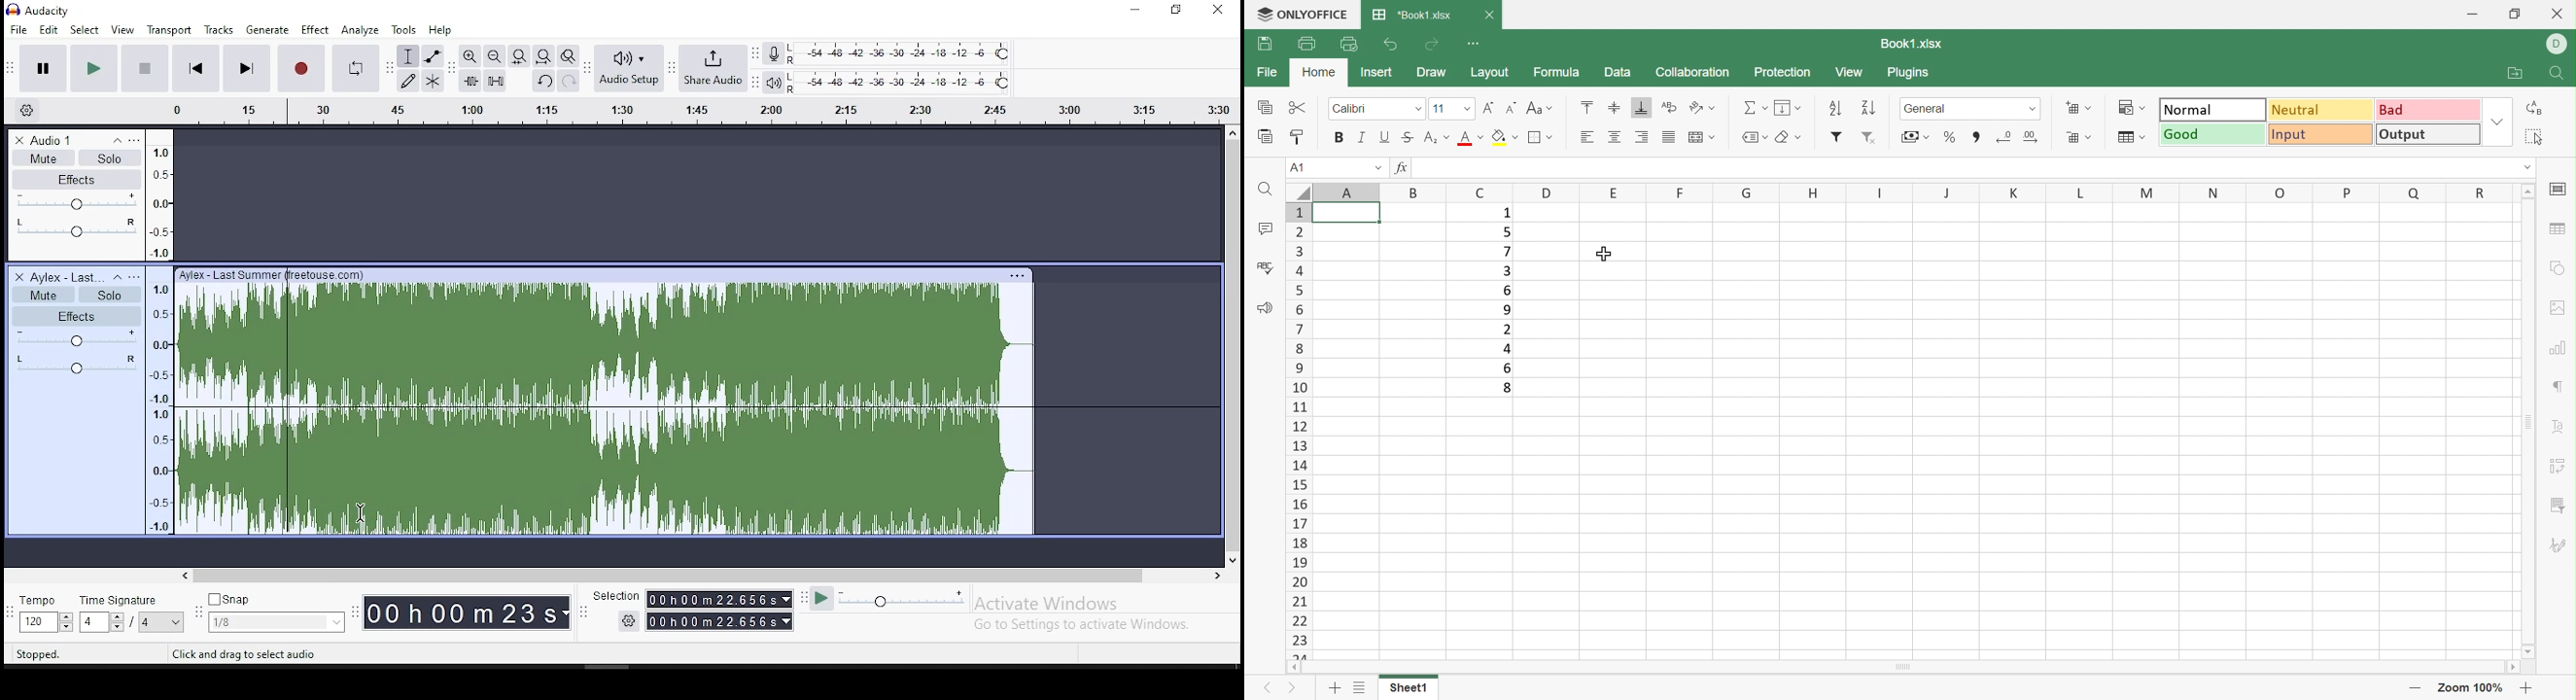 The width and height of the screenshot is (2576, 700). Describe the element at coordinates (1133, 11) in the screenshot. I see `minimize` at that location.